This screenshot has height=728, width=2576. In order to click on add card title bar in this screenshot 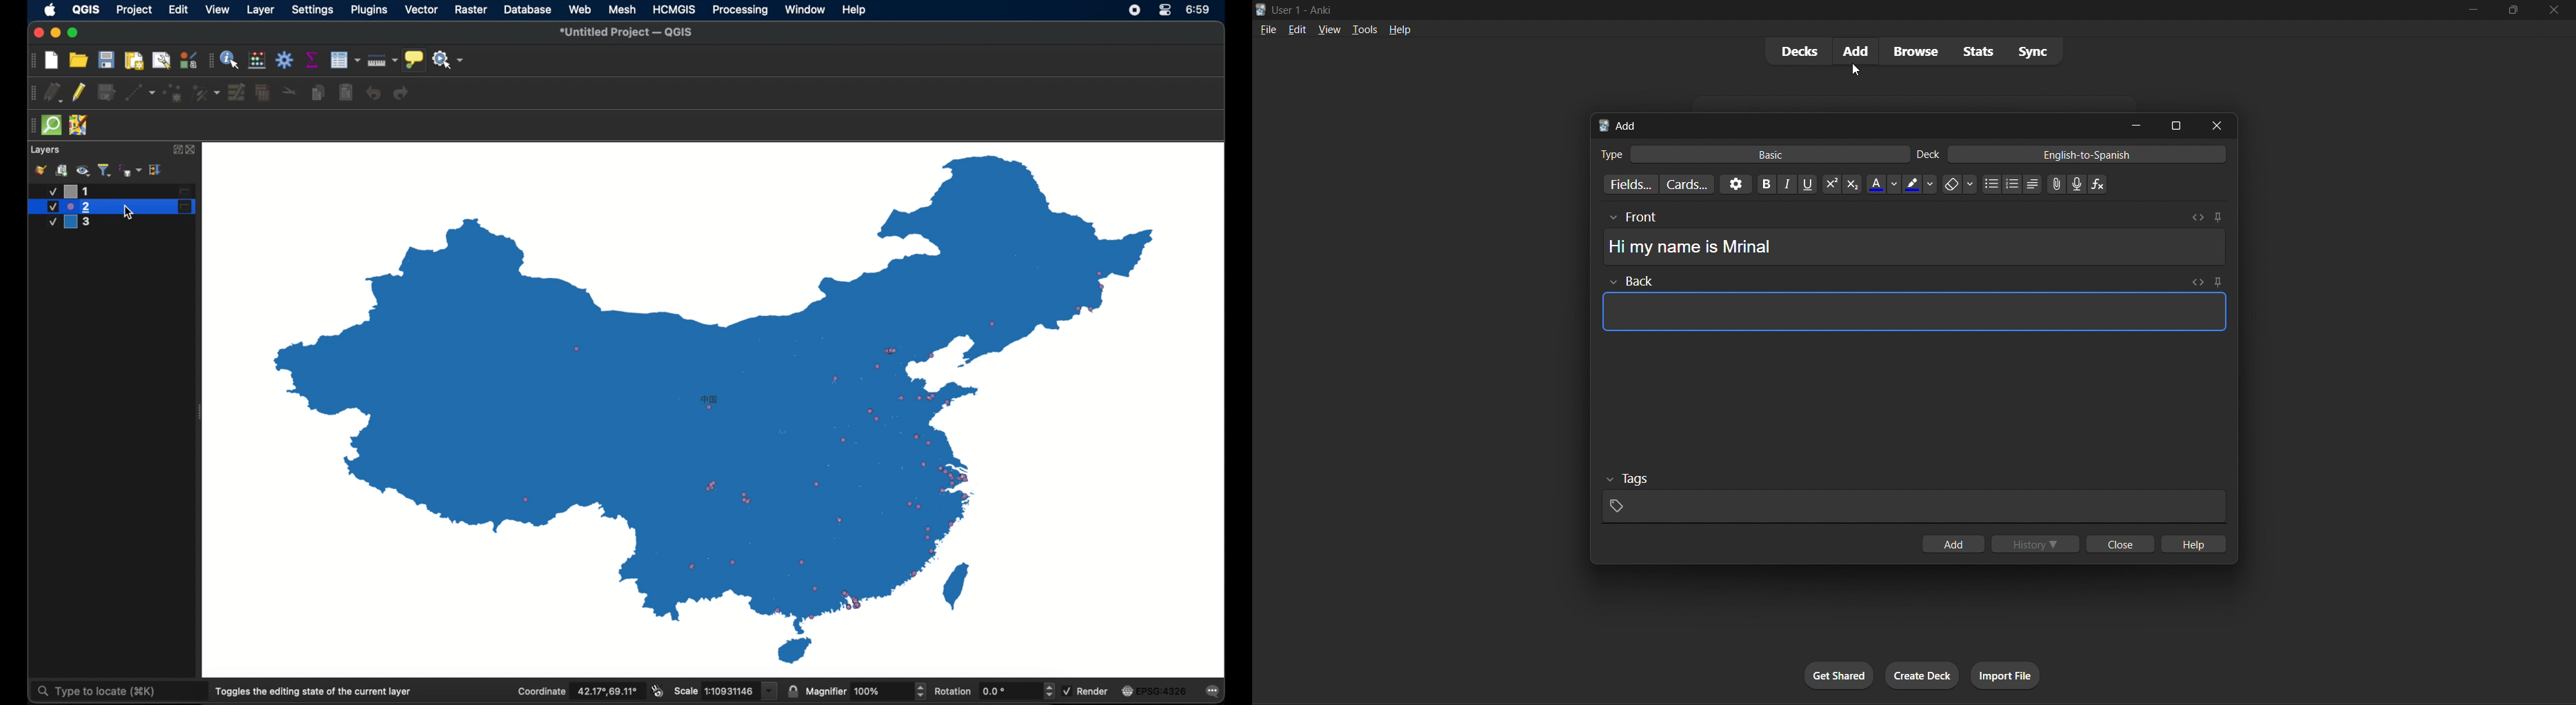, I will do `click(1852, 123)`.